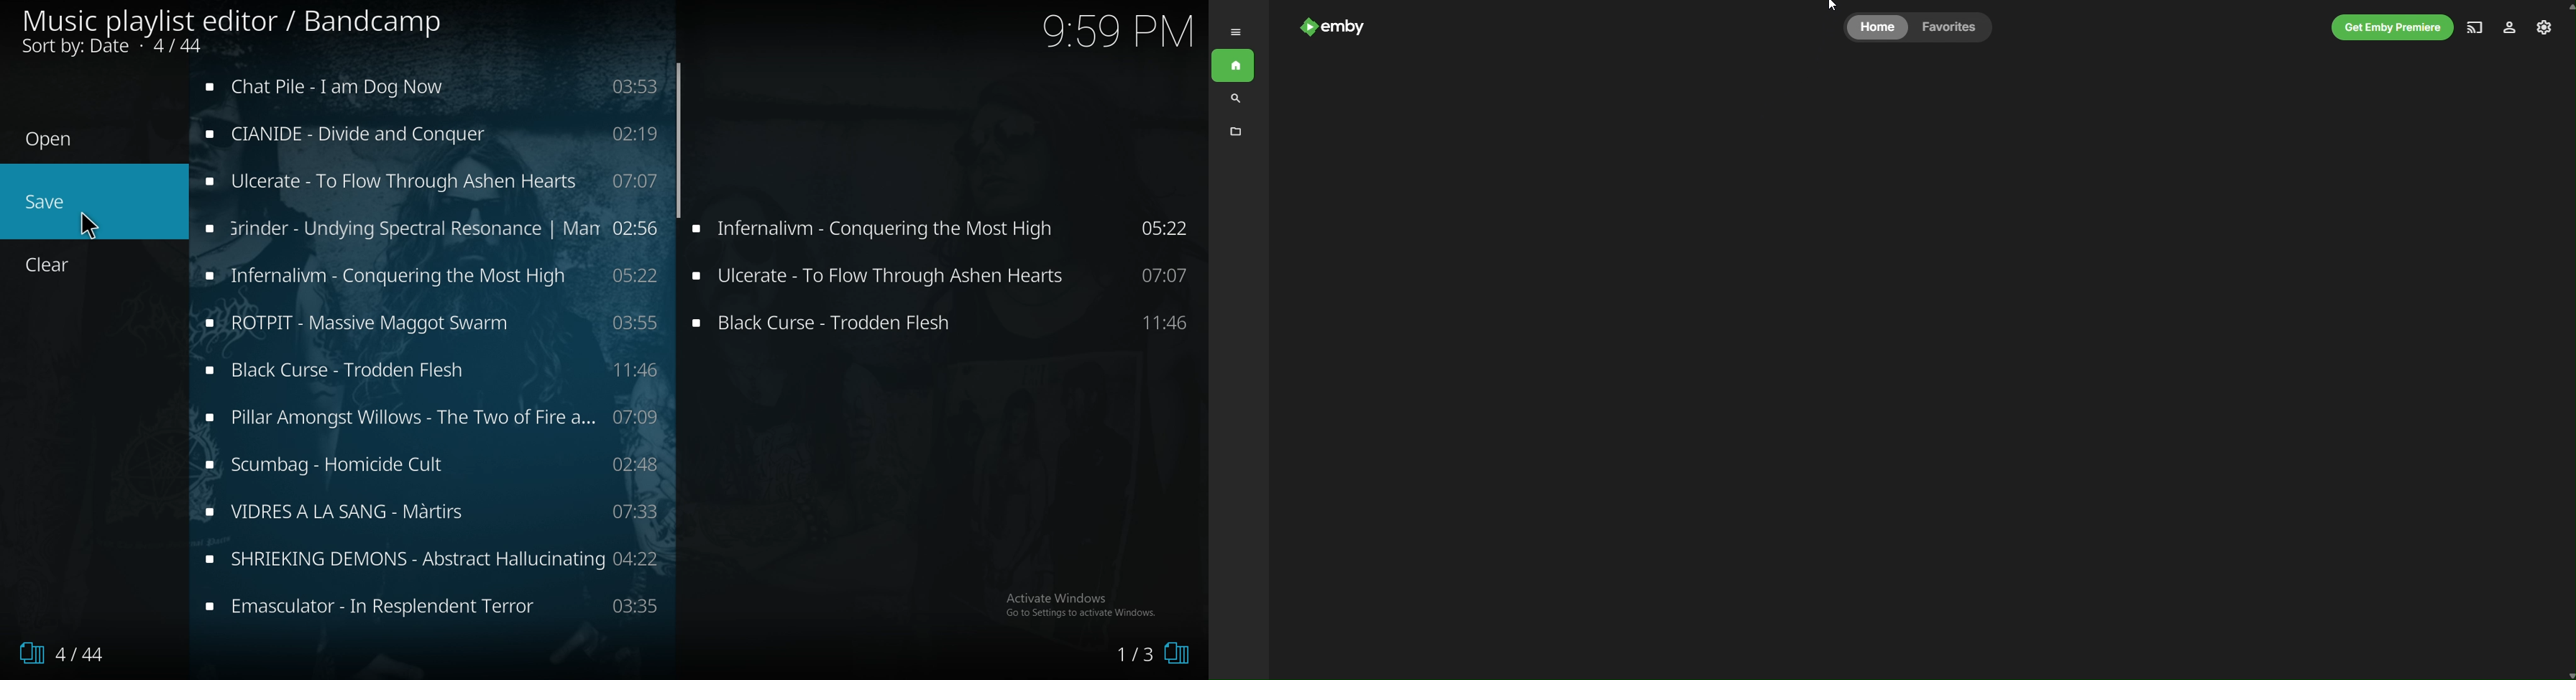 The image size is (2576, 700). What do you see at coordinates (433, 371) in the screenshot?
I see `music` at bounding box center [433, 371].